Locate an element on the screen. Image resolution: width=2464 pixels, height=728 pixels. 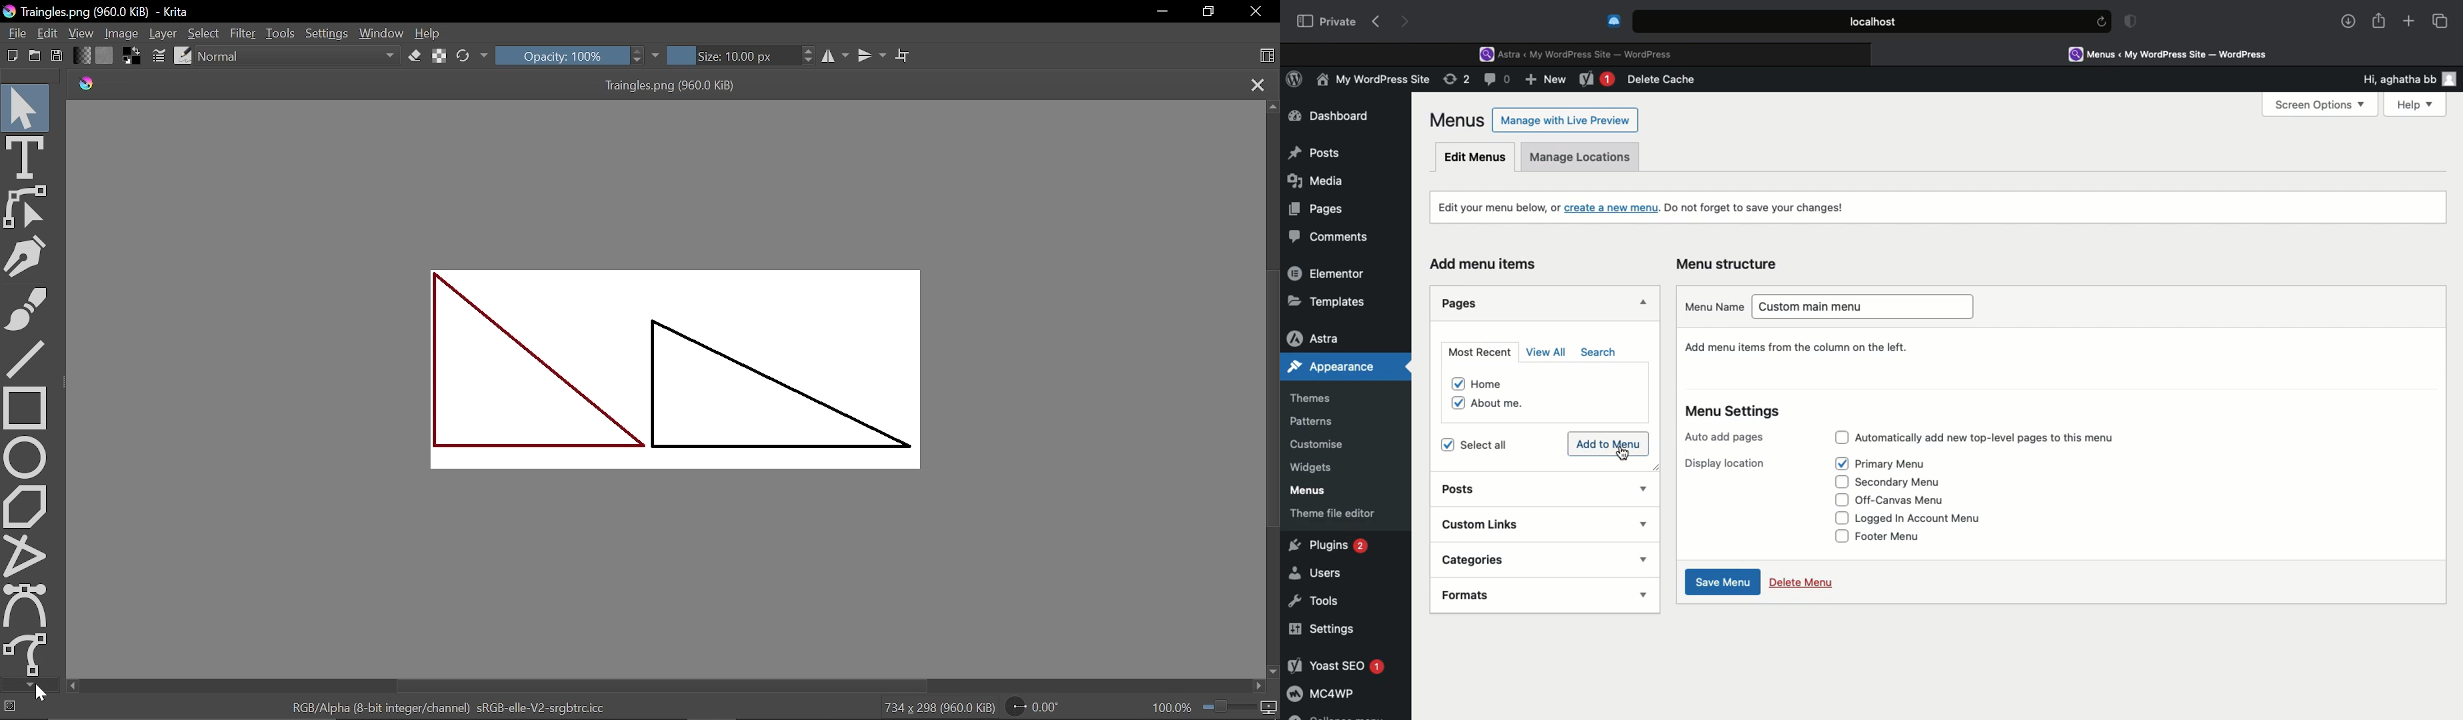
Add new tab is located at coordinates (2409, 24).